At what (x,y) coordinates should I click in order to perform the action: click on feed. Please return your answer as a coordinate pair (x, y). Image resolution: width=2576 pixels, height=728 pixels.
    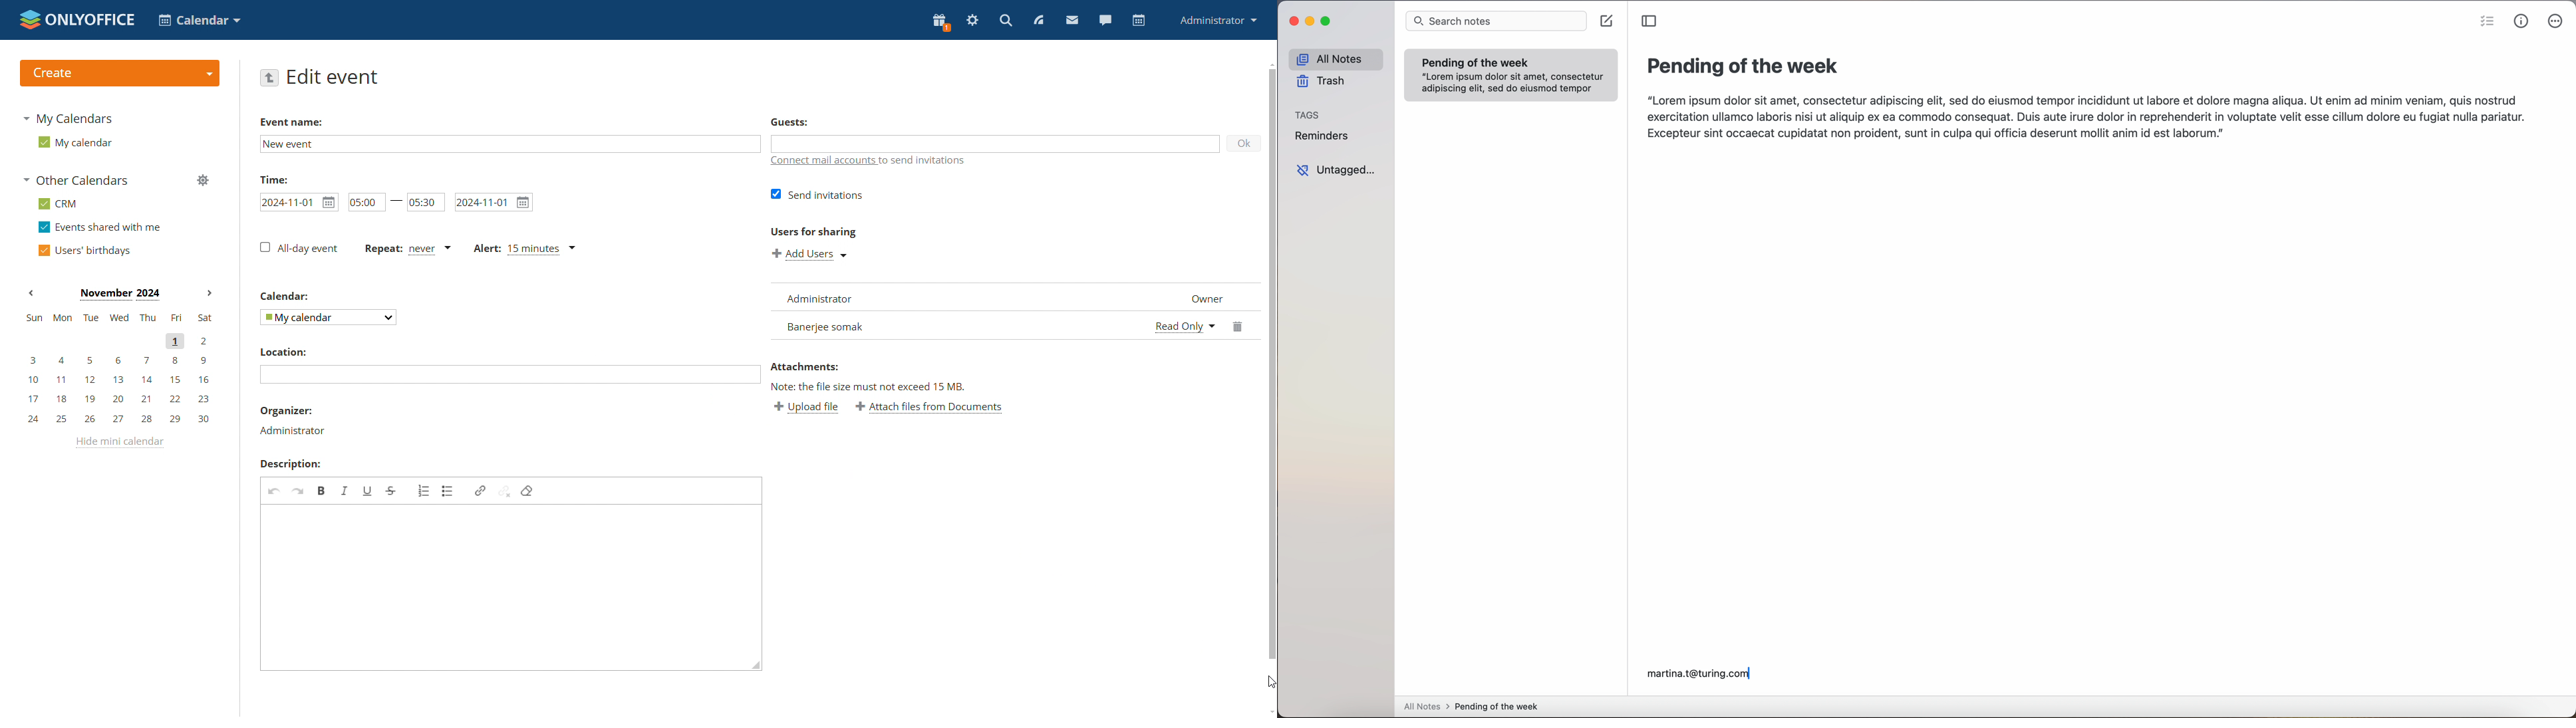
    Looking at the image, I should click on (1037, 20).